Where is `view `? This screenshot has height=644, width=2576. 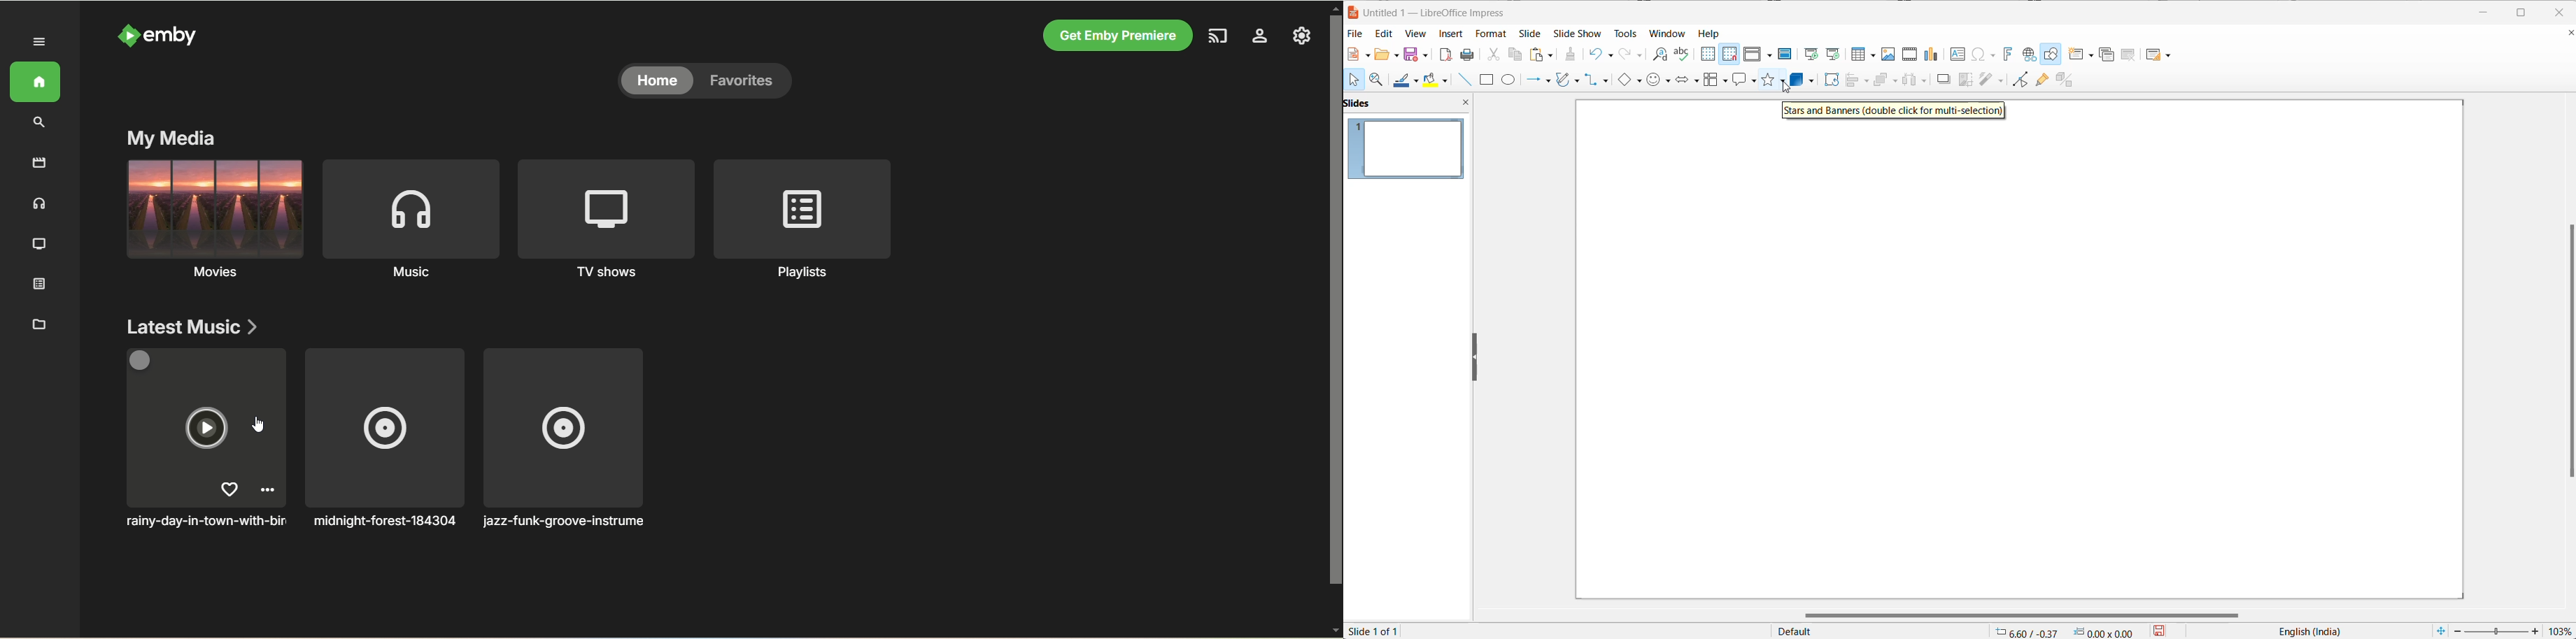
view  is located at coordinates (1412, 34).